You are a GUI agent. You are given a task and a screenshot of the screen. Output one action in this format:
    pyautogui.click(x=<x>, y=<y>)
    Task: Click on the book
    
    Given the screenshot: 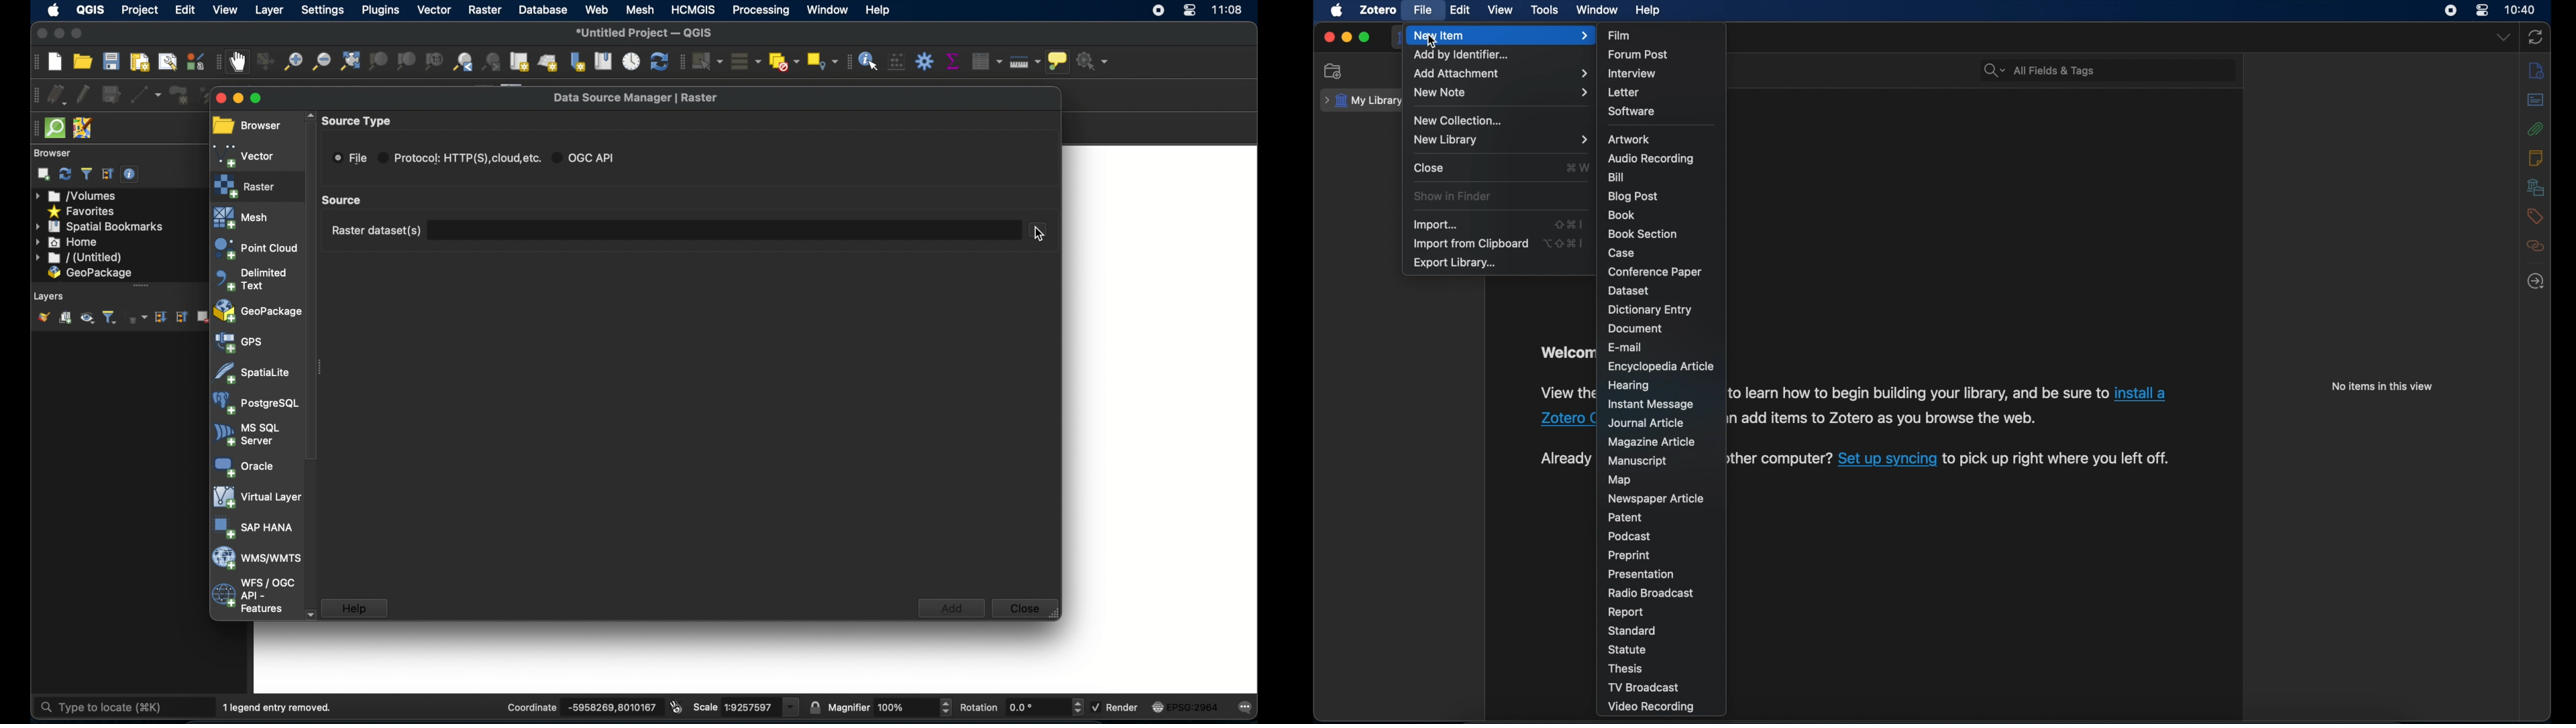 What is the action you would take?
    pyautogui.click(x=1622, y=215)
    